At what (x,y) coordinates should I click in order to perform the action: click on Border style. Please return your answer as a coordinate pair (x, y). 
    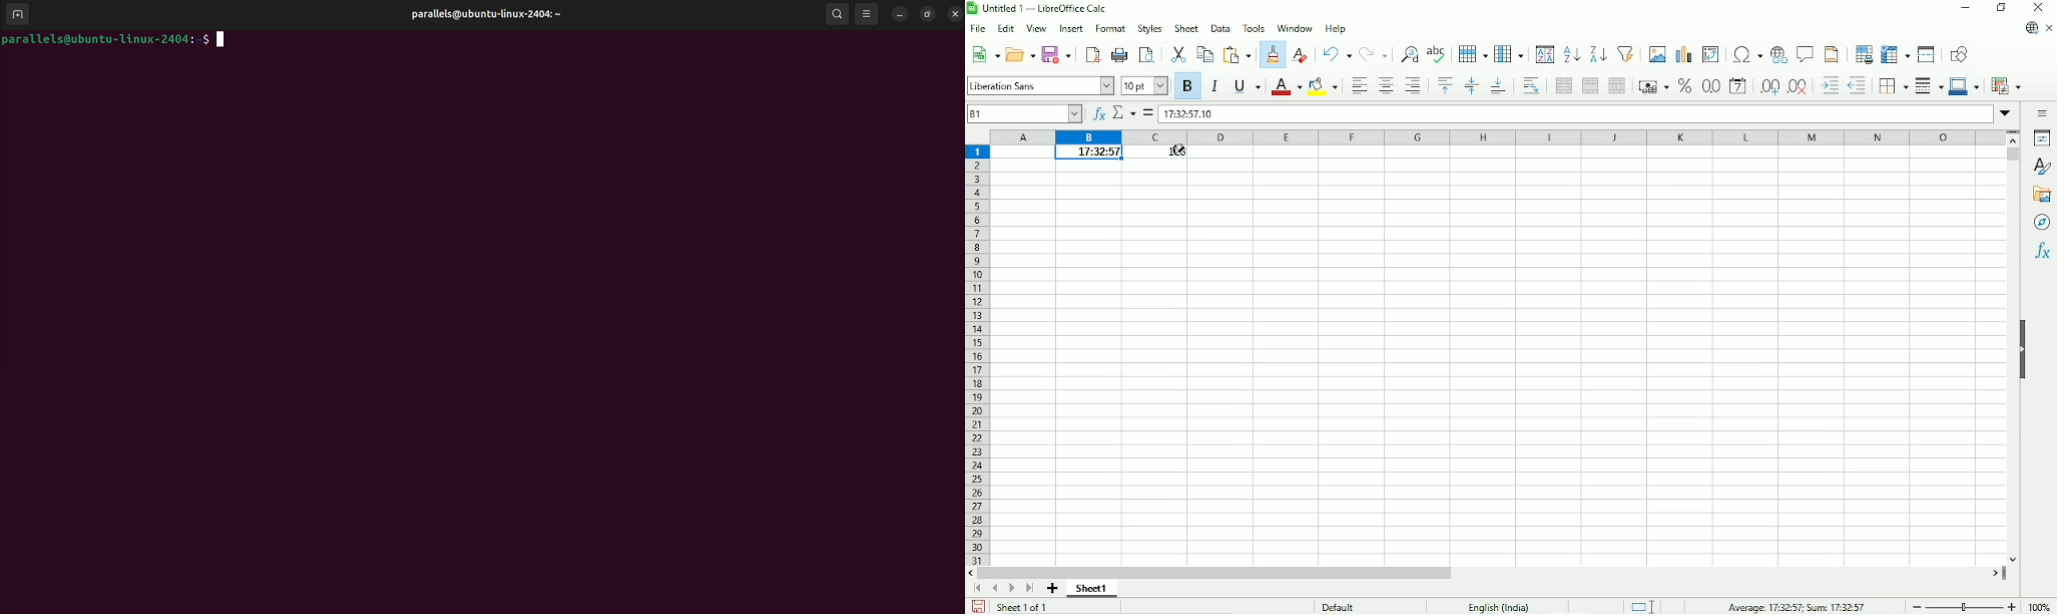
    Looking at the image, I should click on (1928, 87).